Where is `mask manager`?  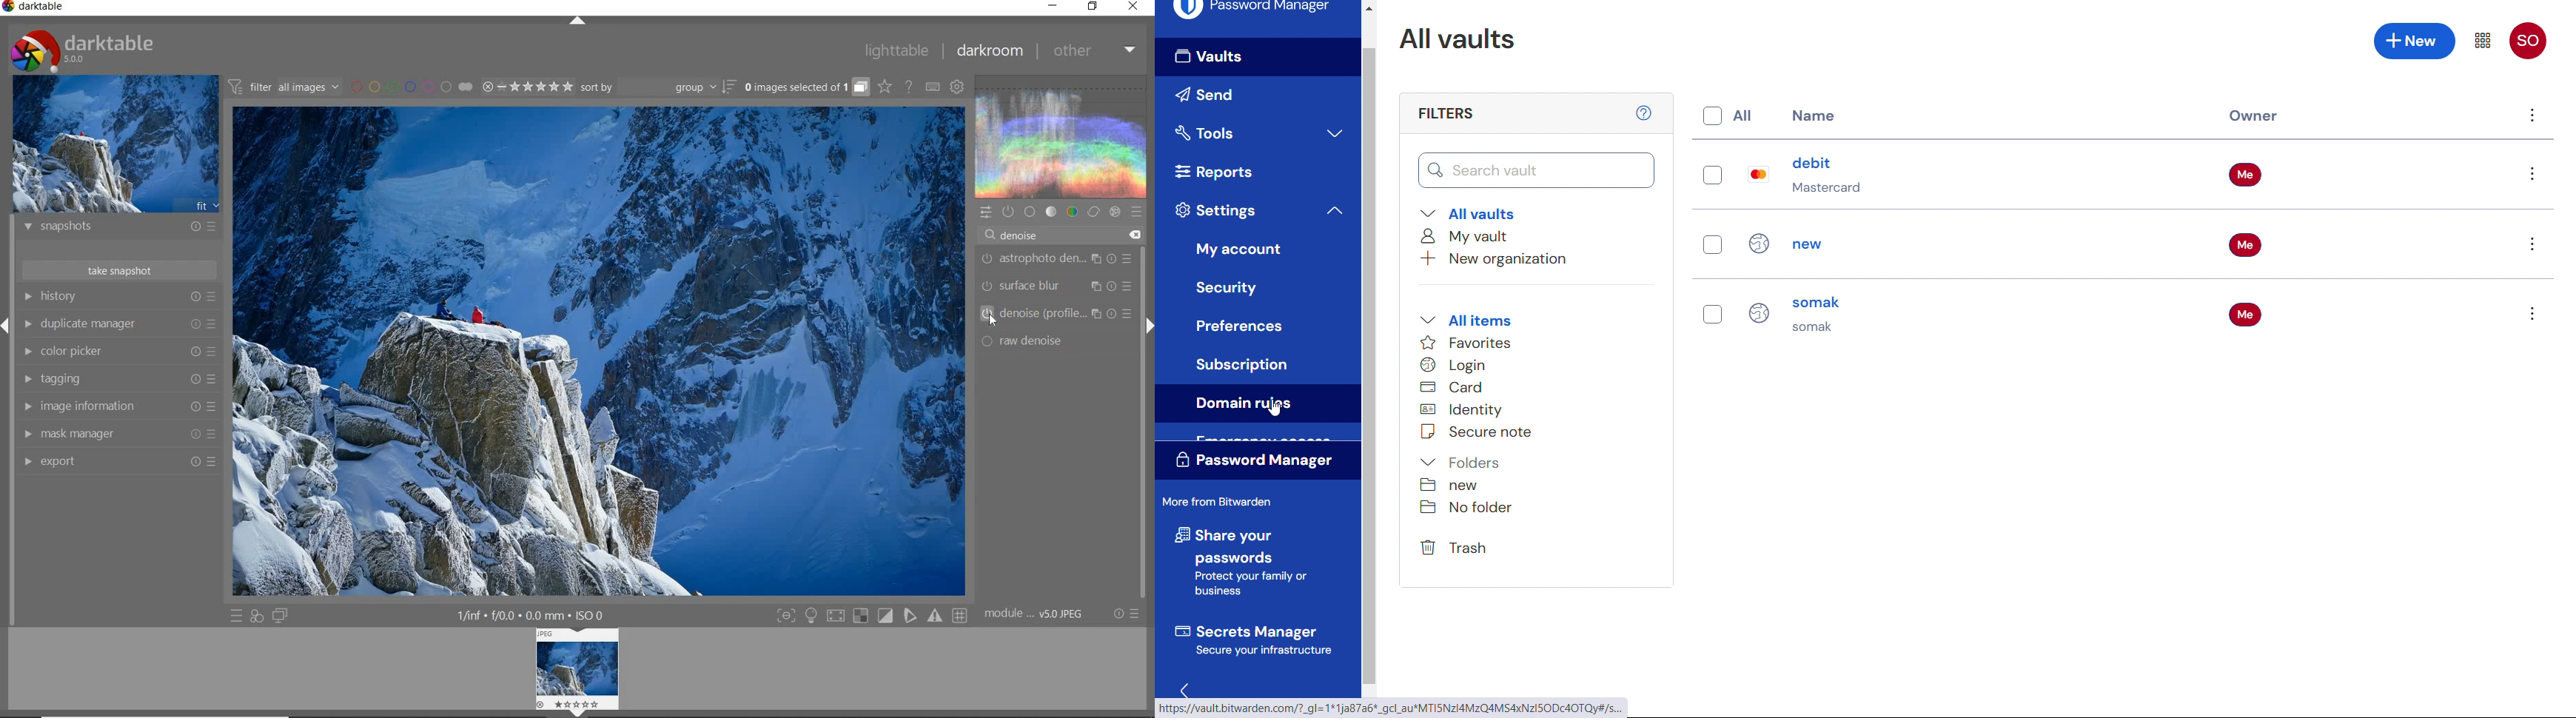
mask manager is located at coordinates (118, 435).